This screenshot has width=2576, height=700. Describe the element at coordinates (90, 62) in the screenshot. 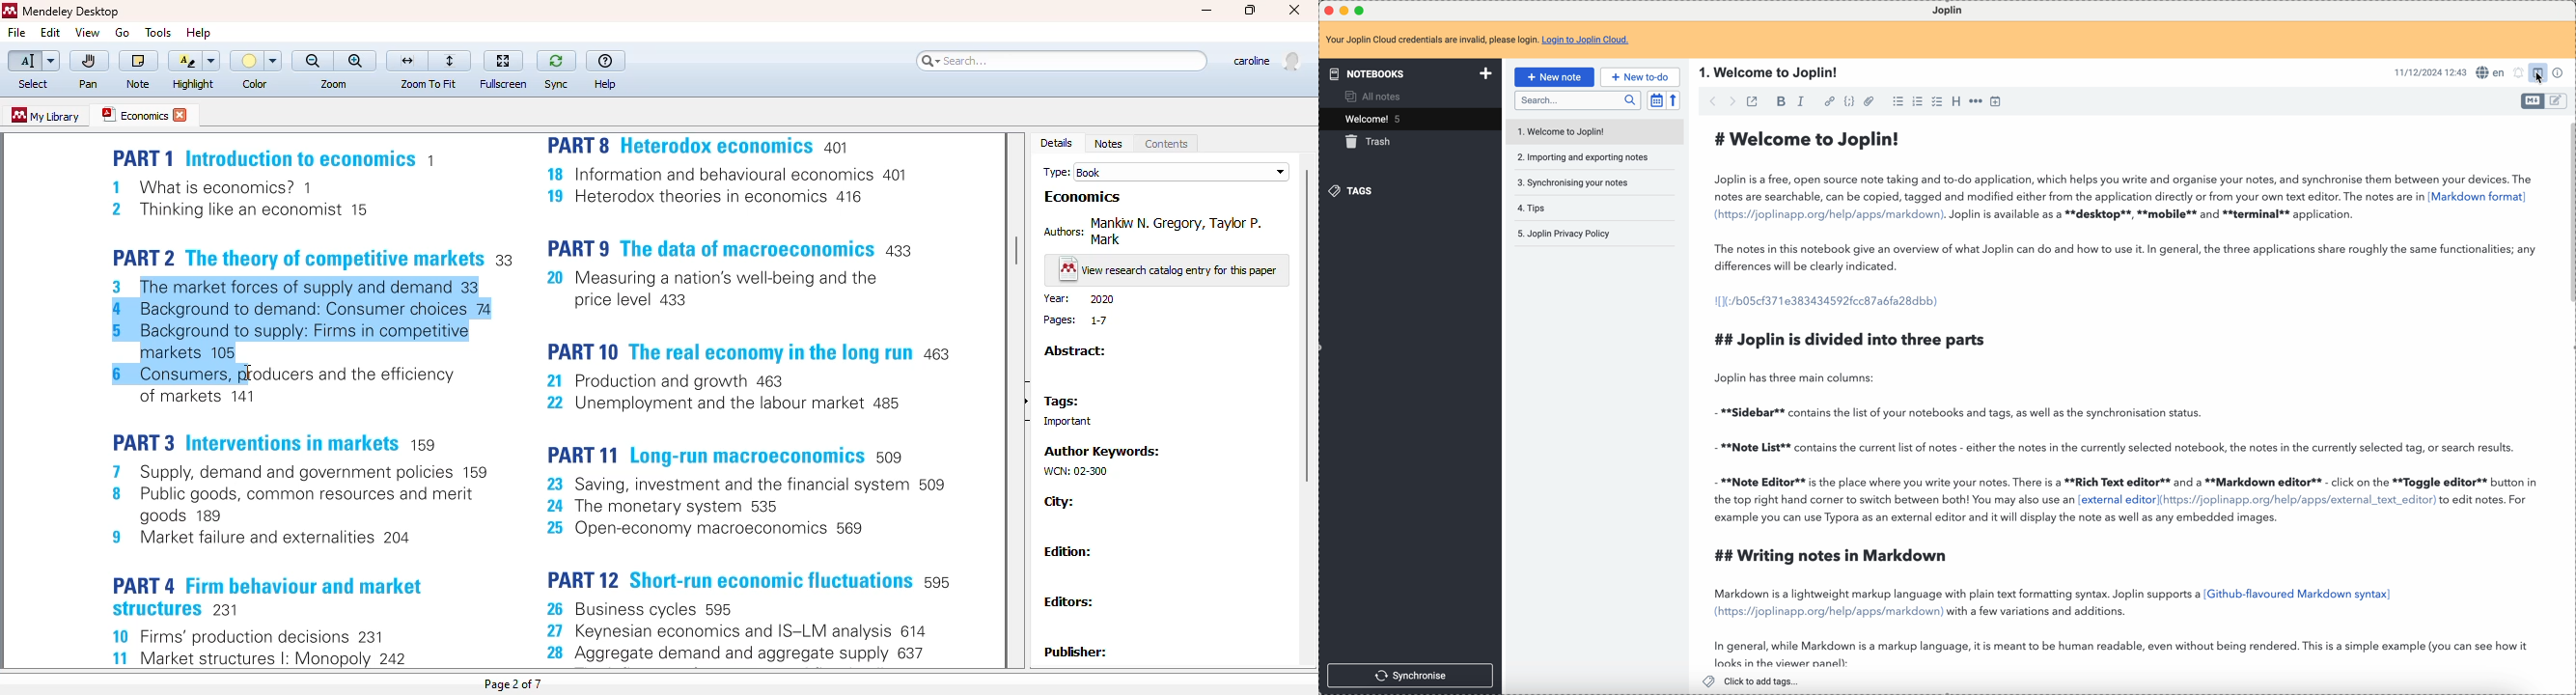

I see `pan` at that location.